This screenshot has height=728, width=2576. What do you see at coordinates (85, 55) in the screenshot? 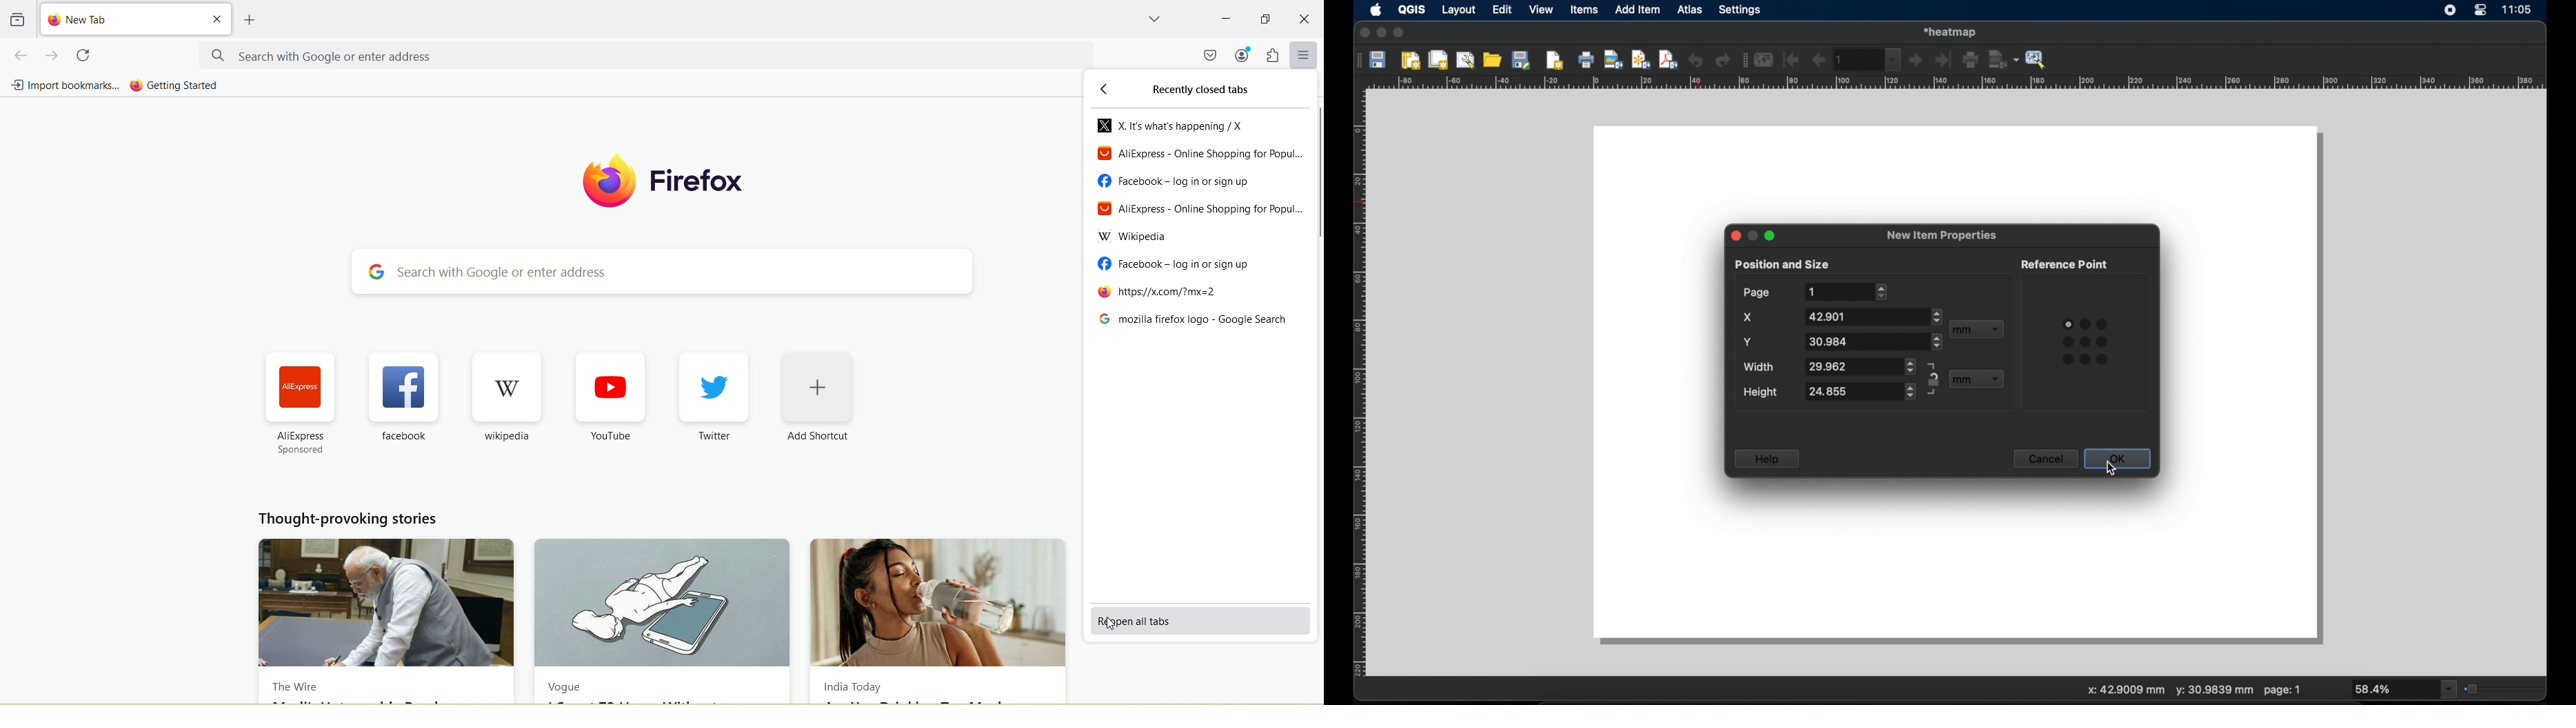
I see `reload current page` at bounding box center [85, 55].